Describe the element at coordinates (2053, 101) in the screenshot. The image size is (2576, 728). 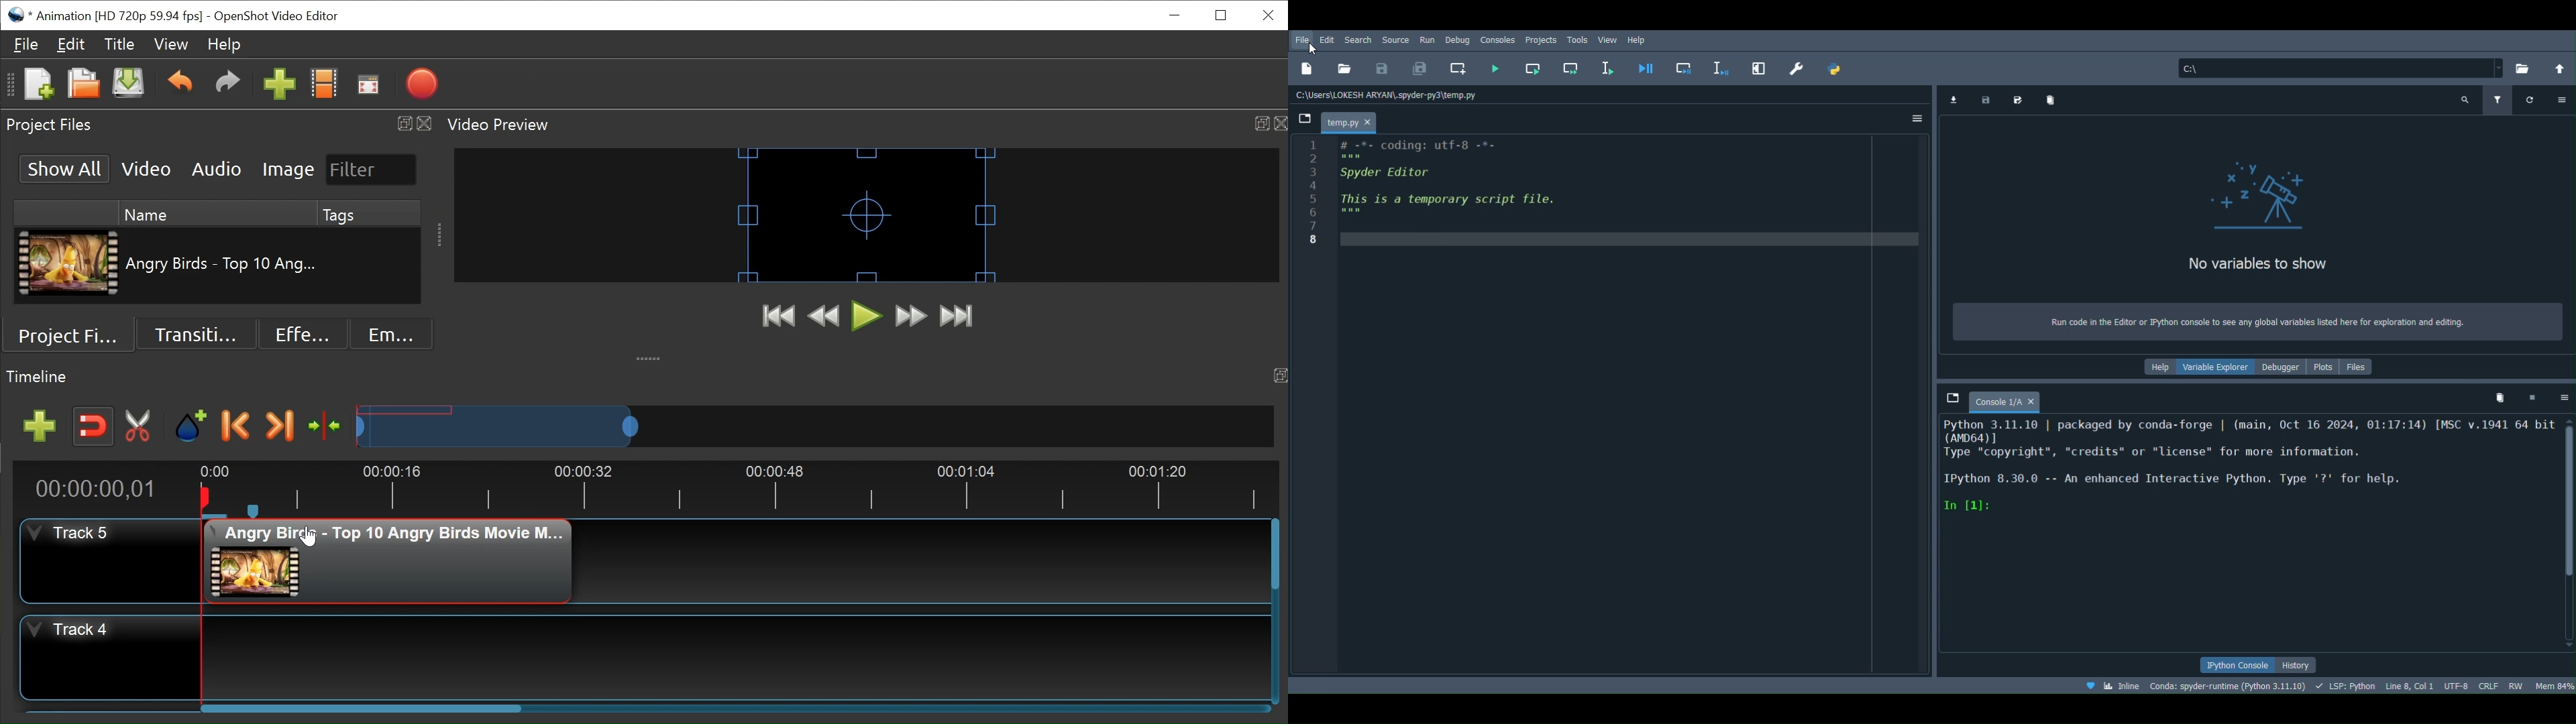
I see `Remove all variables` at that location.